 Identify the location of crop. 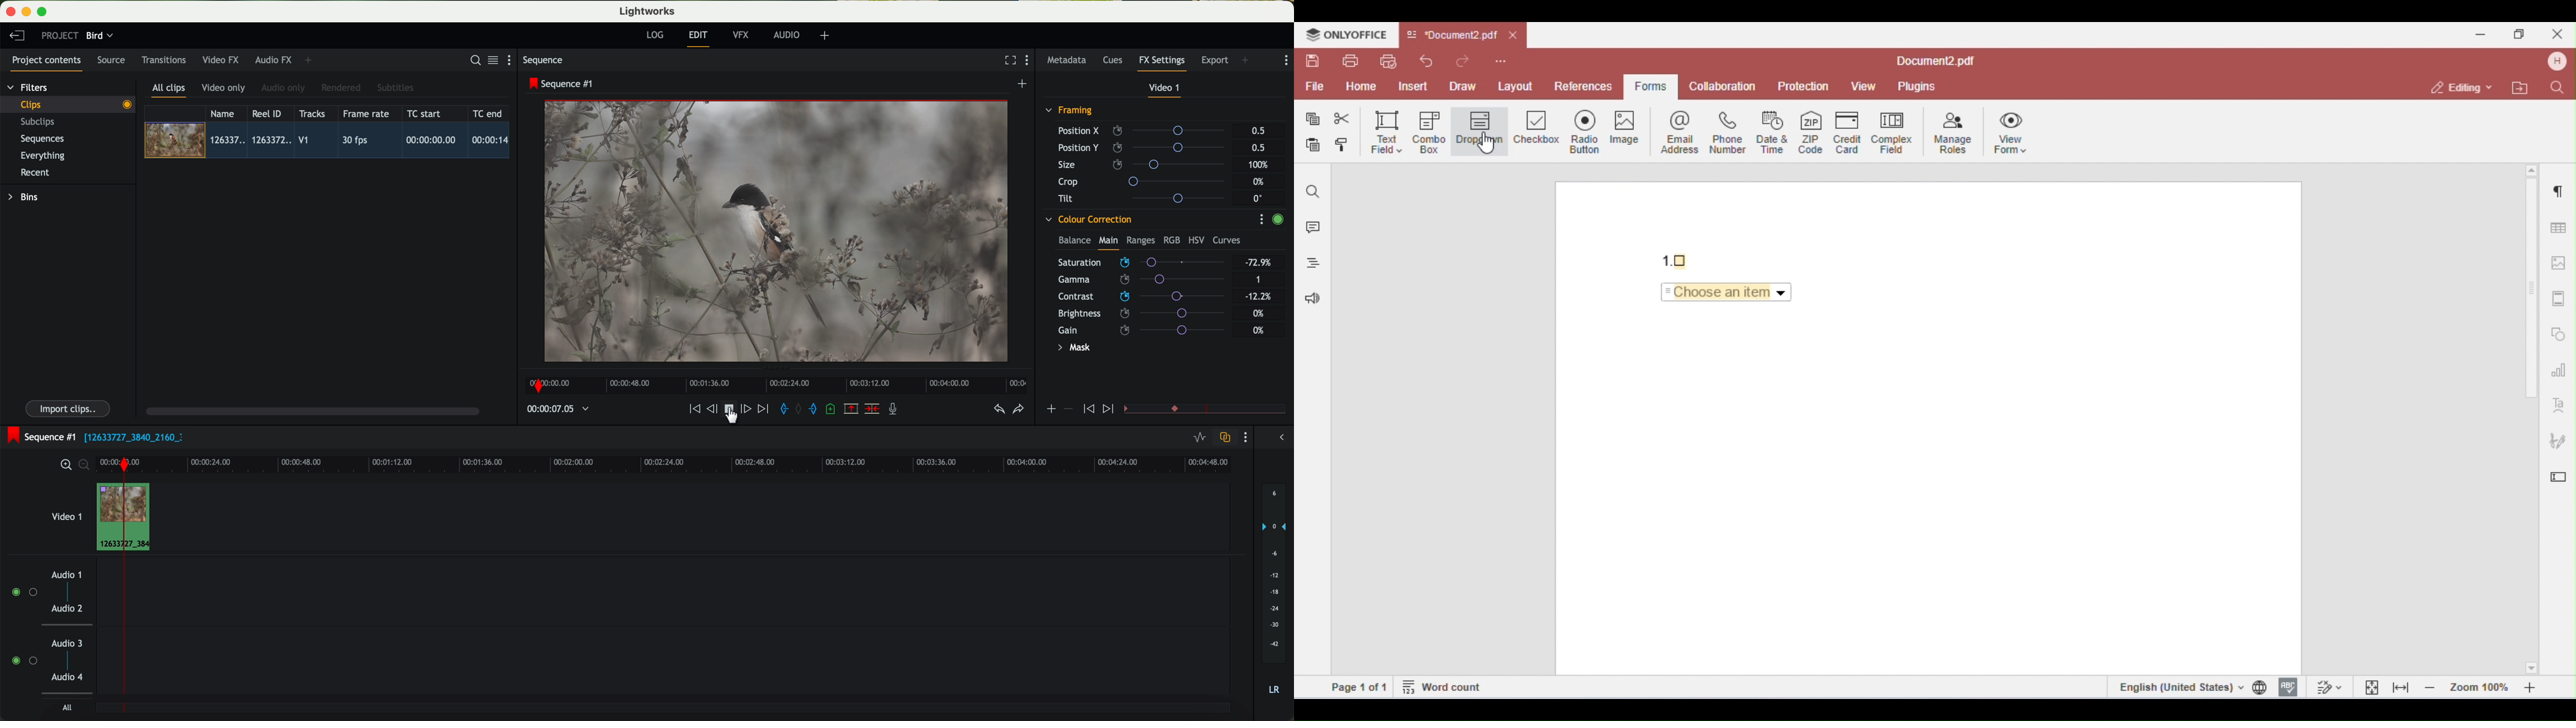
(1146, 181).